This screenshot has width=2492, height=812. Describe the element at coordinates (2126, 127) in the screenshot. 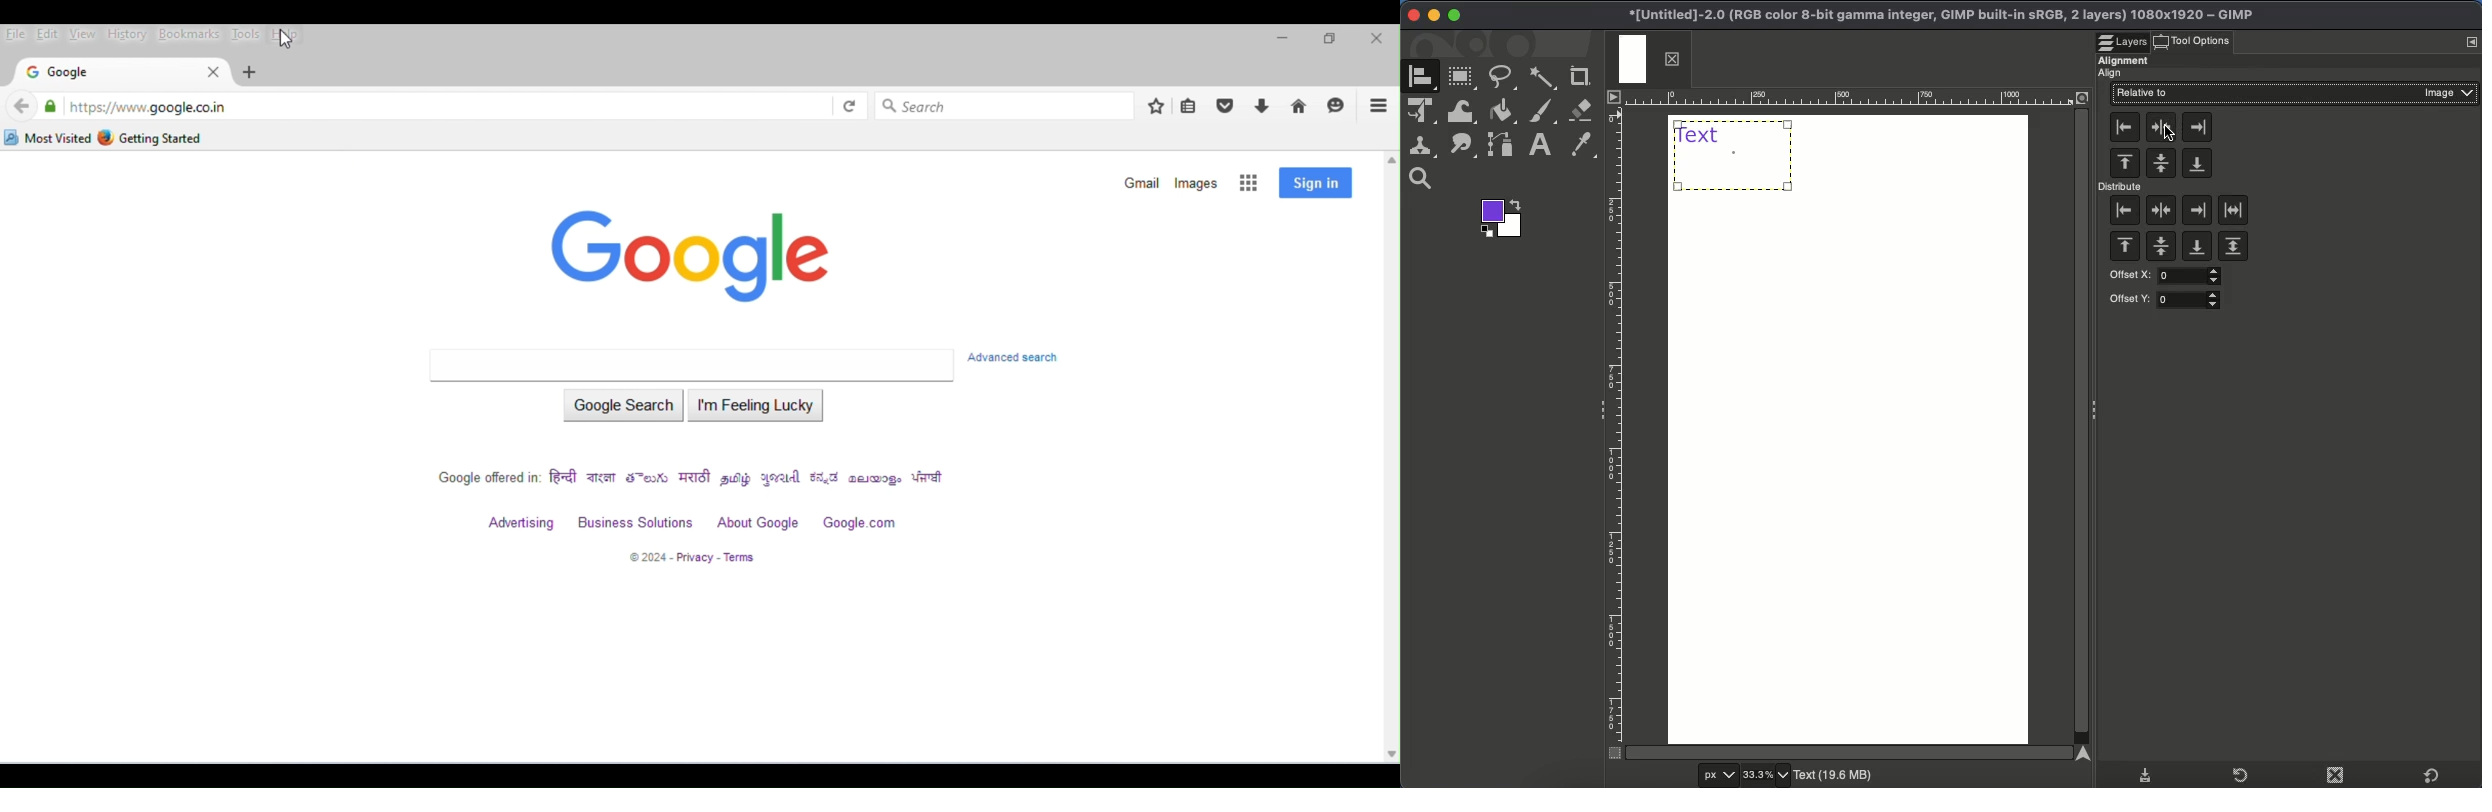

I see `Align to the left` at that location.